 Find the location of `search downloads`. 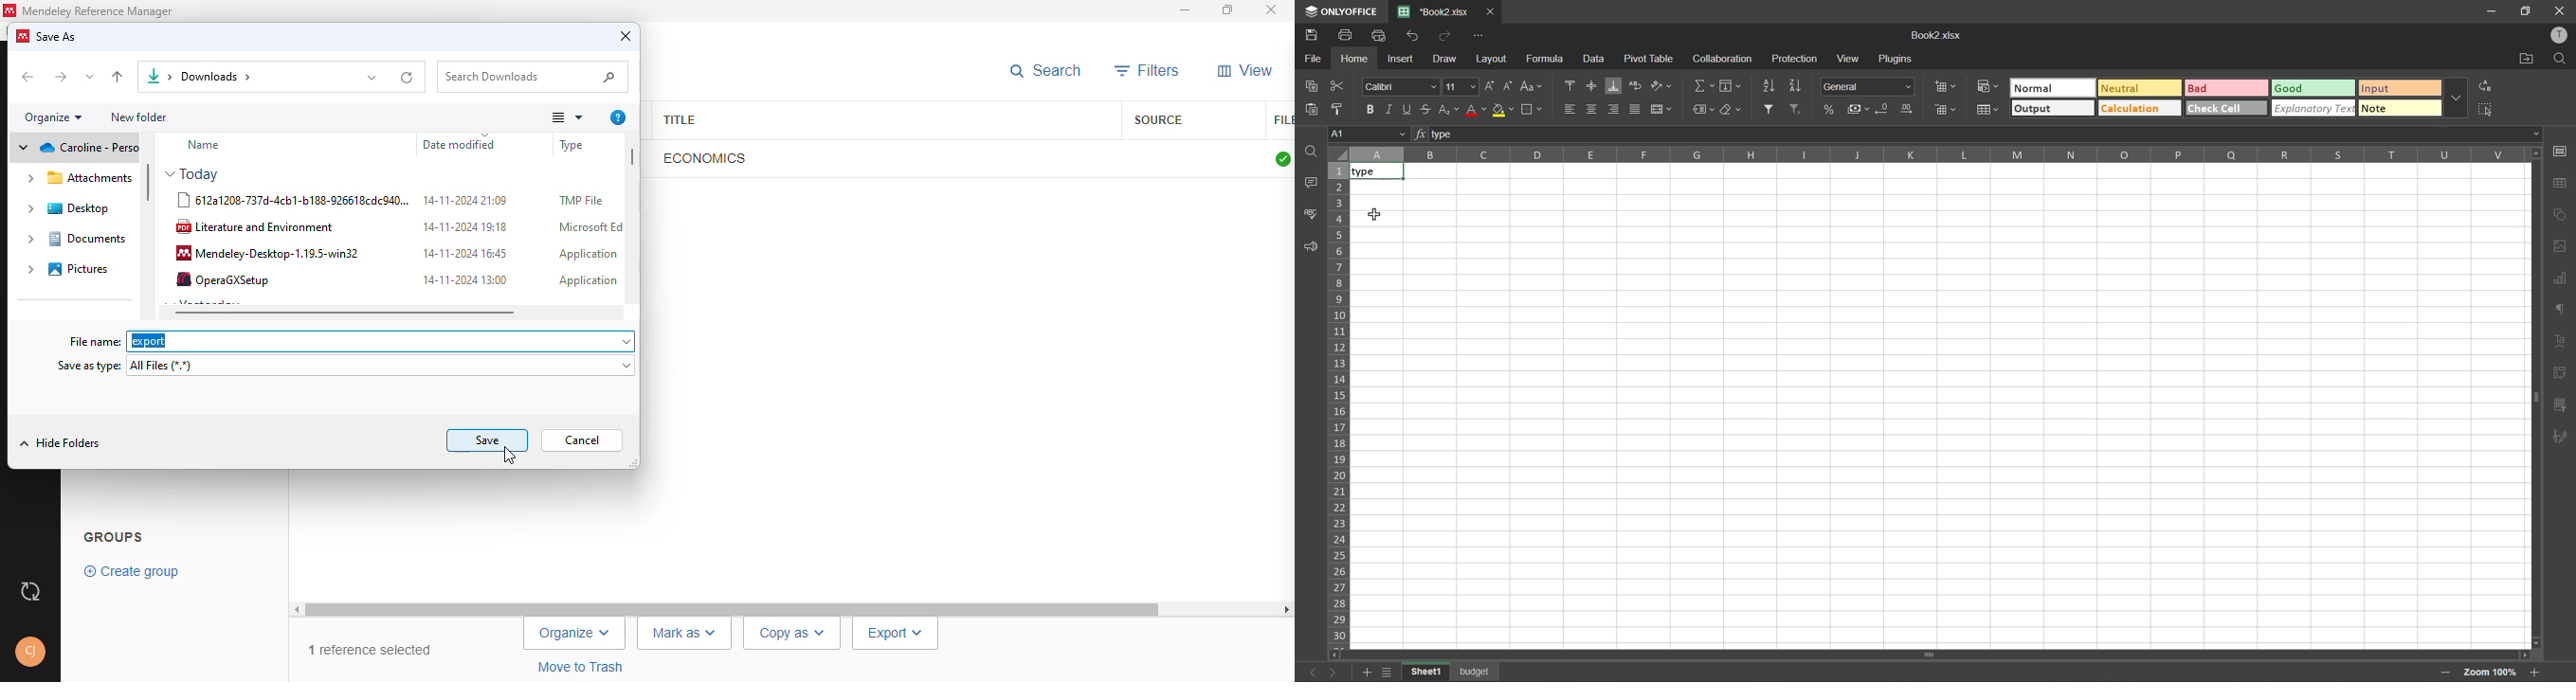

search downloads is located at coordinates (532, 76).